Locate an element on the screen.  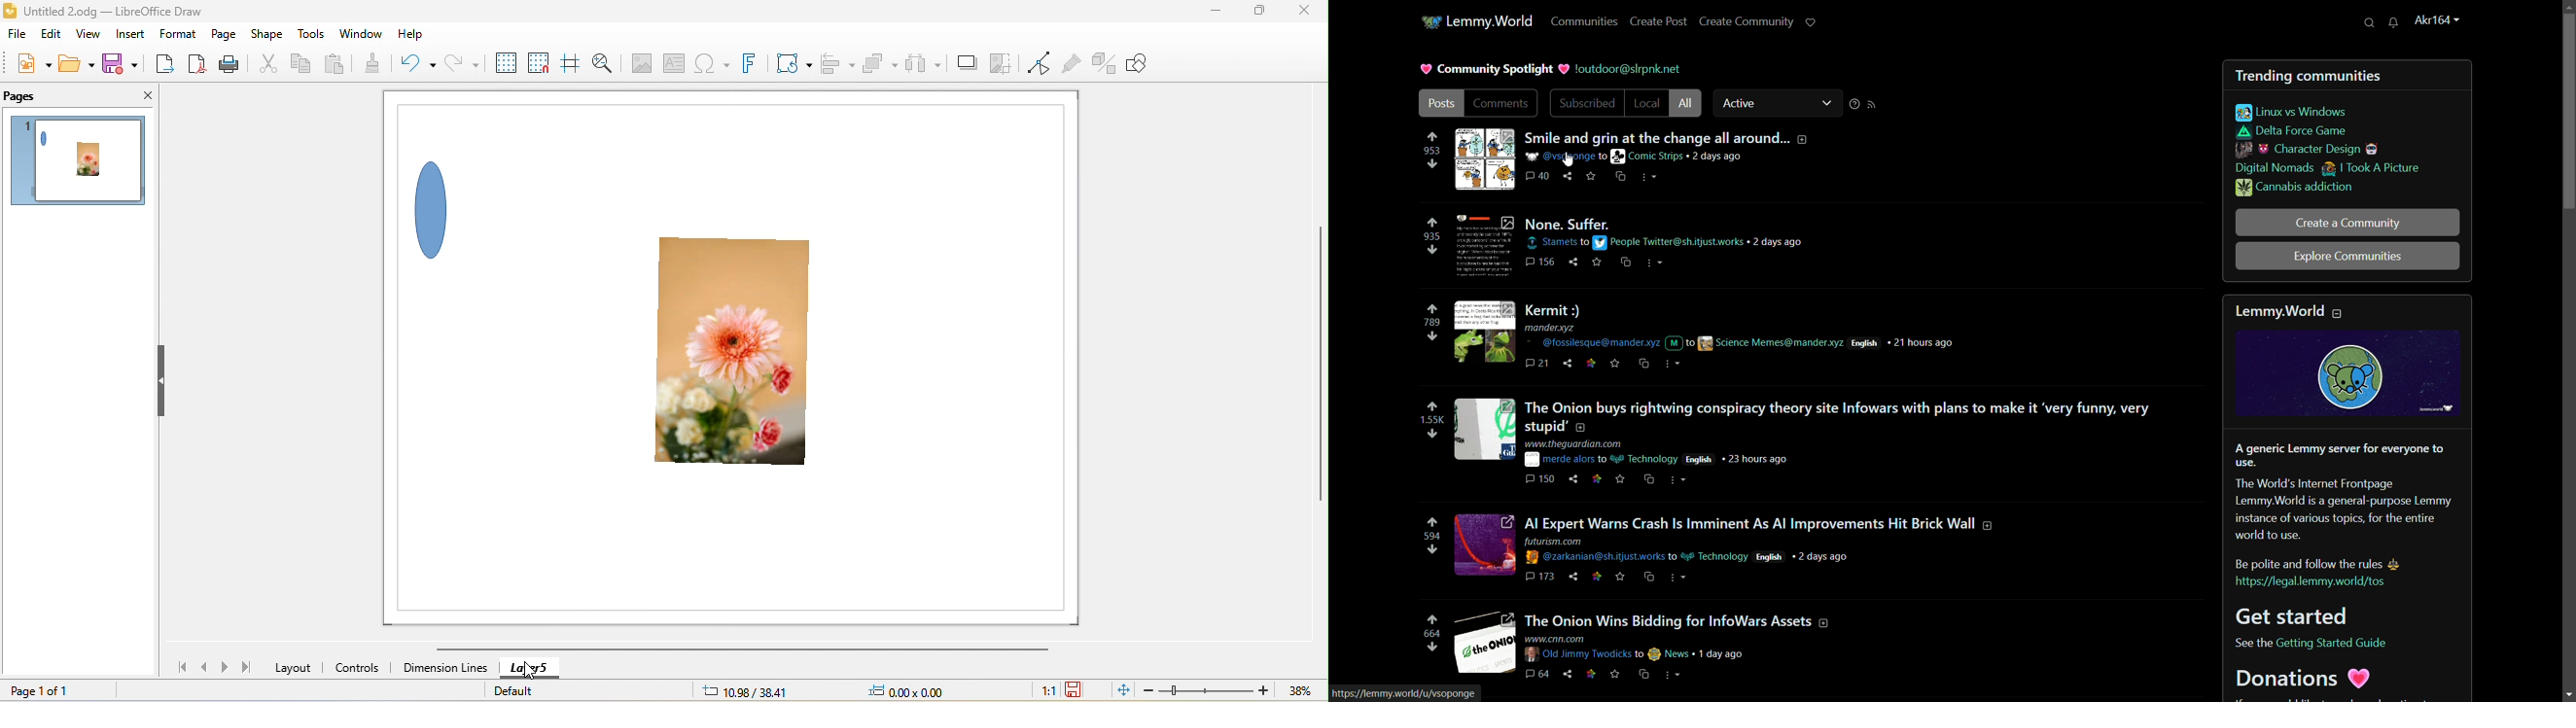
page is located at coordinates (223, 34).